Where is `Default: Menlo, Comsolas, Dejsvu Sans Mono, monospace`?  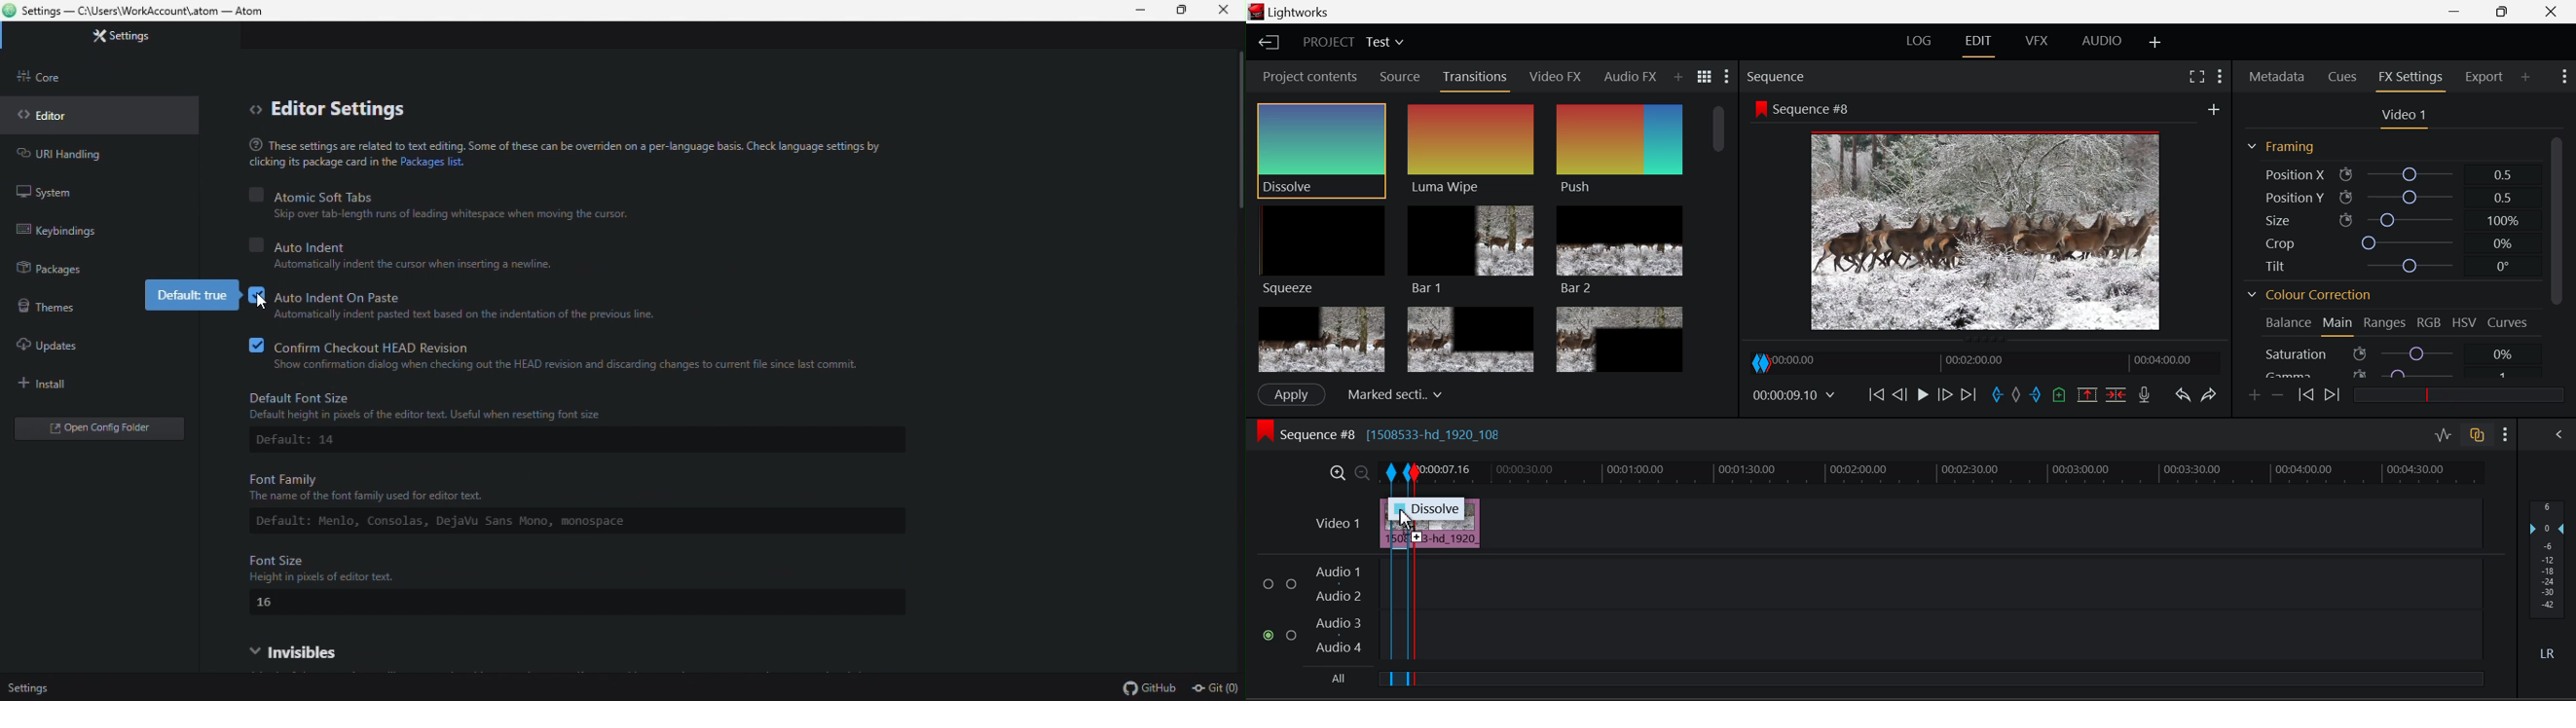 Default: Menlo, Comsolas, Dejsvu Sans Mono, monospace is located at coordinates (498, 521).